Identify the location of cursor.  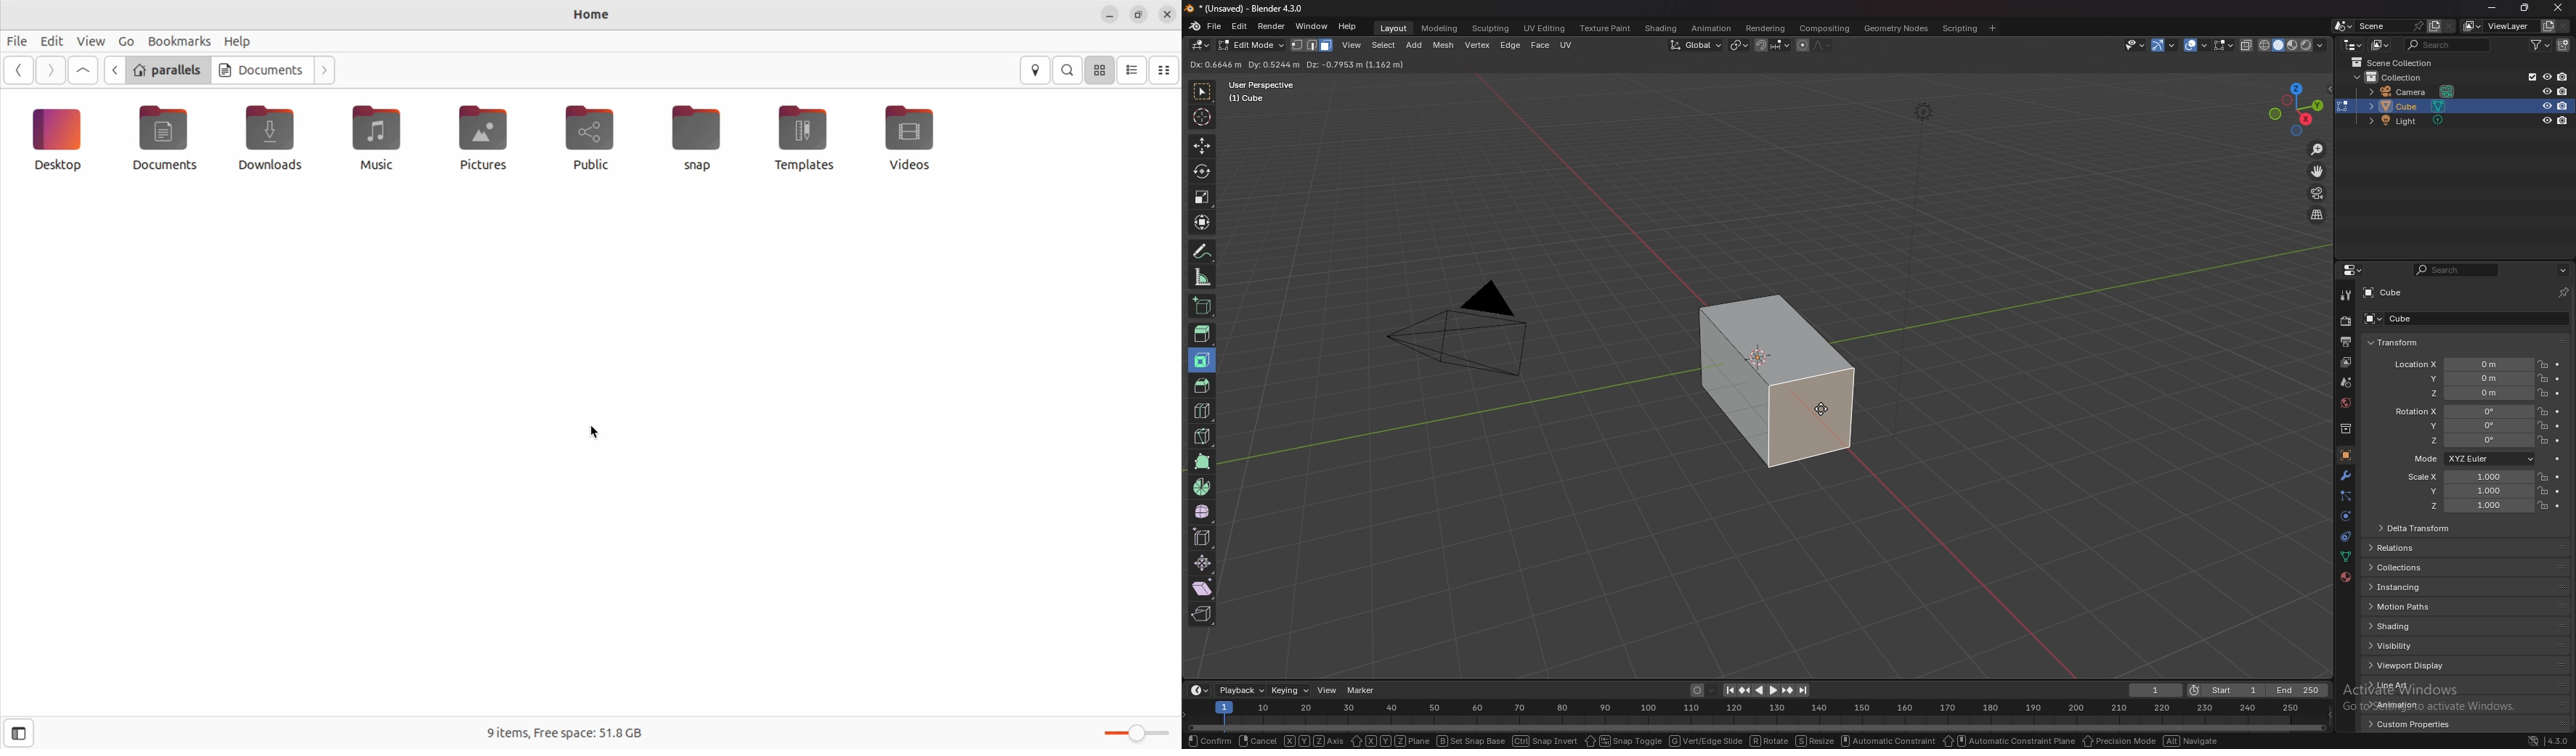
(1822, 409).